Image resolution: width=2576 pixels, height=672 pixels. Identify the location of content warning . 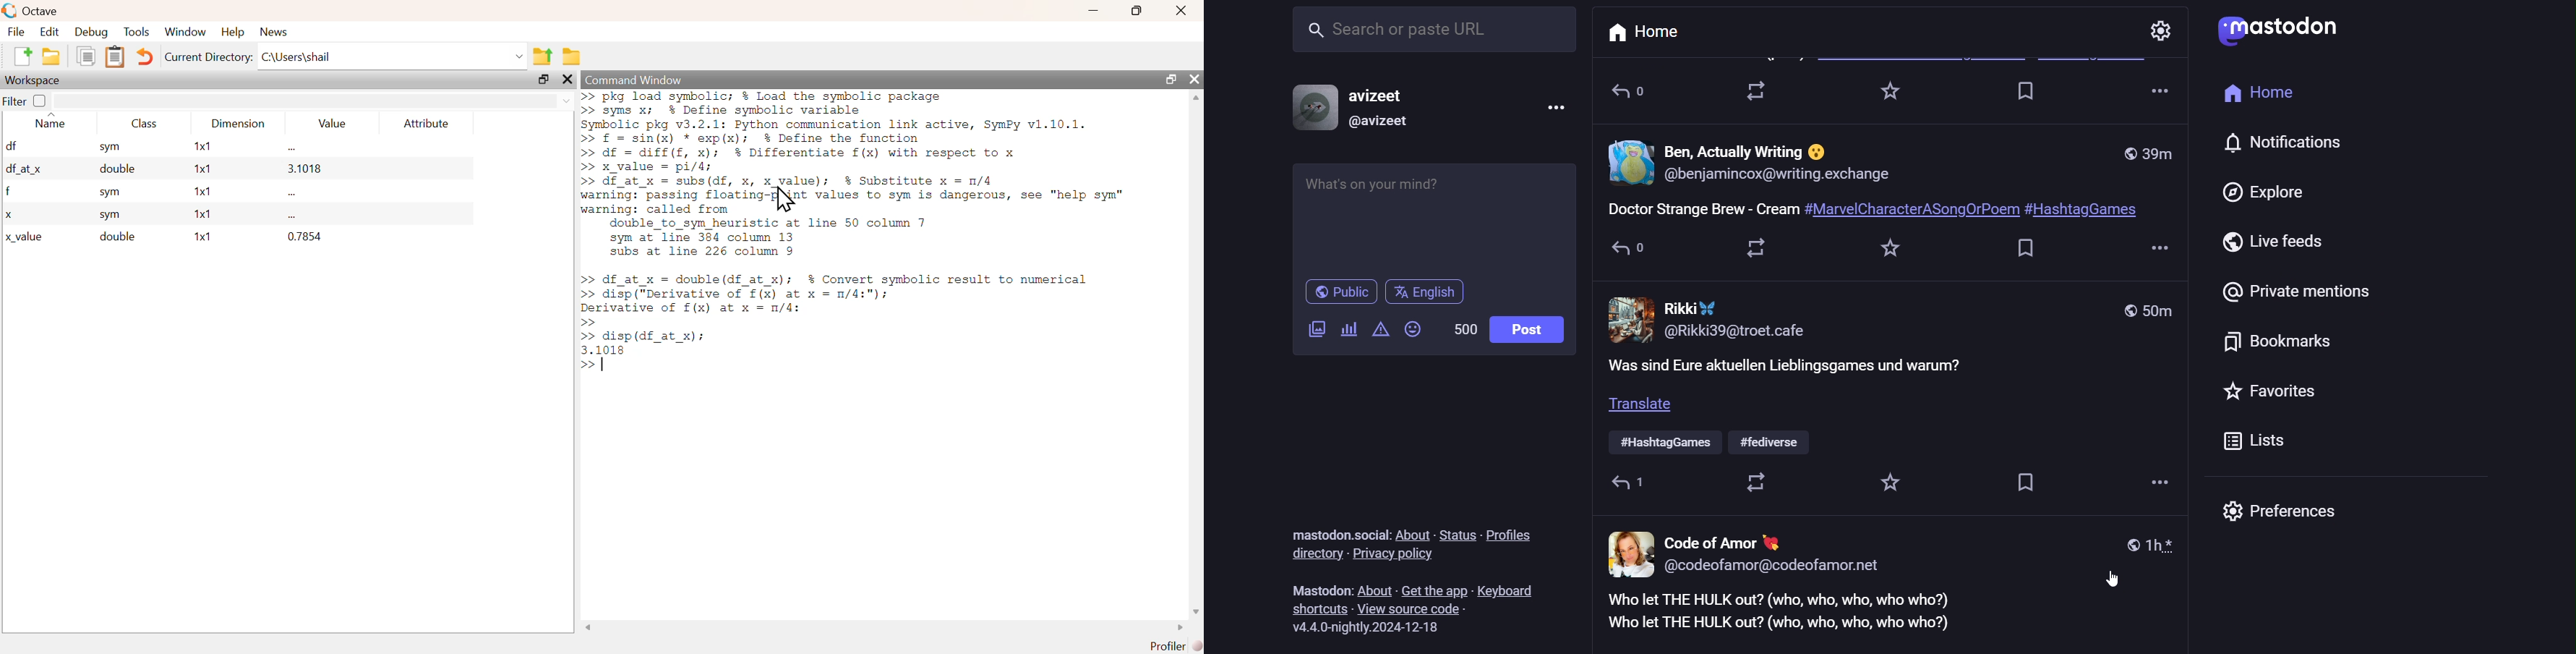
(1348, 330).